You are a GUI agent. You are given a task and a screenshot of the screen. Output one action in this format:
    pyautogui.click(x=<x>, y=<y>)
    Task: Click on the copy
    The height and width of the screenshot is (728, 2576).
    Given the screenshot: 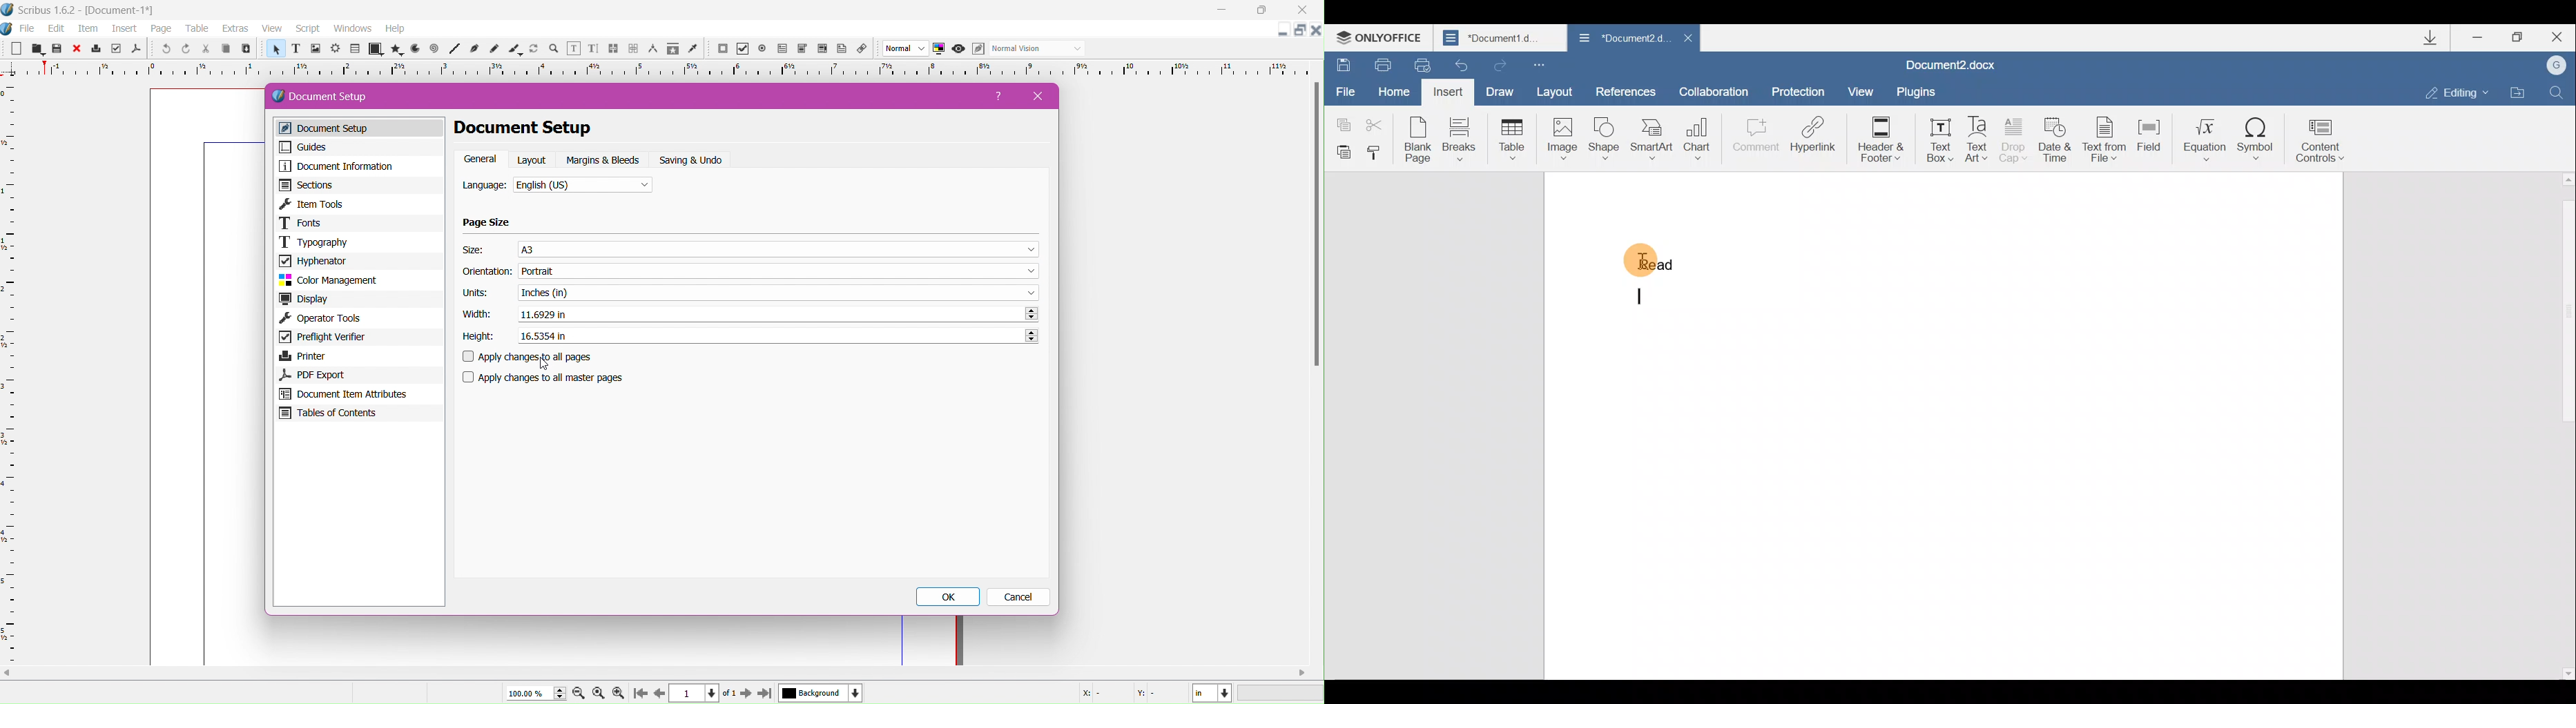 What is the action you would take?
    pyautogui.click(x=224, y=50)
    